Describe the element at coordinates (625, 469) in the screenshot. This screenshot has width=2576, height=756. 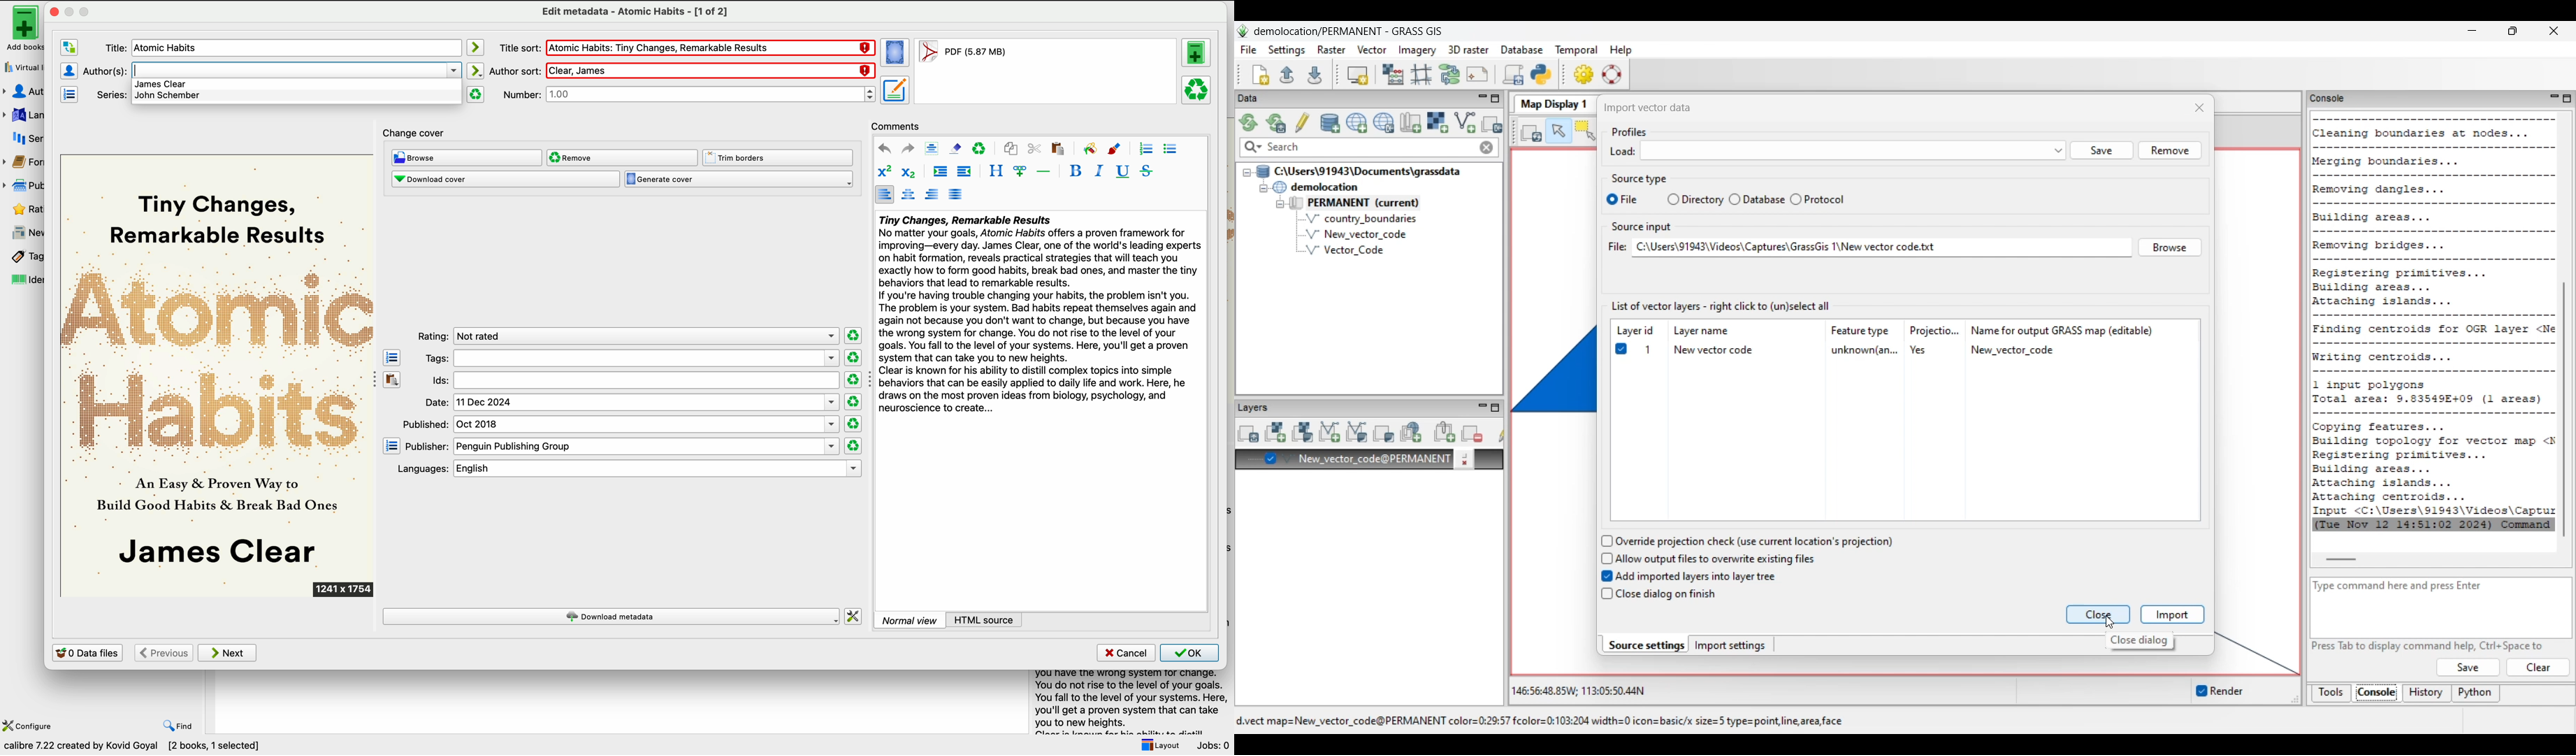
I see `languages: english` at that location.